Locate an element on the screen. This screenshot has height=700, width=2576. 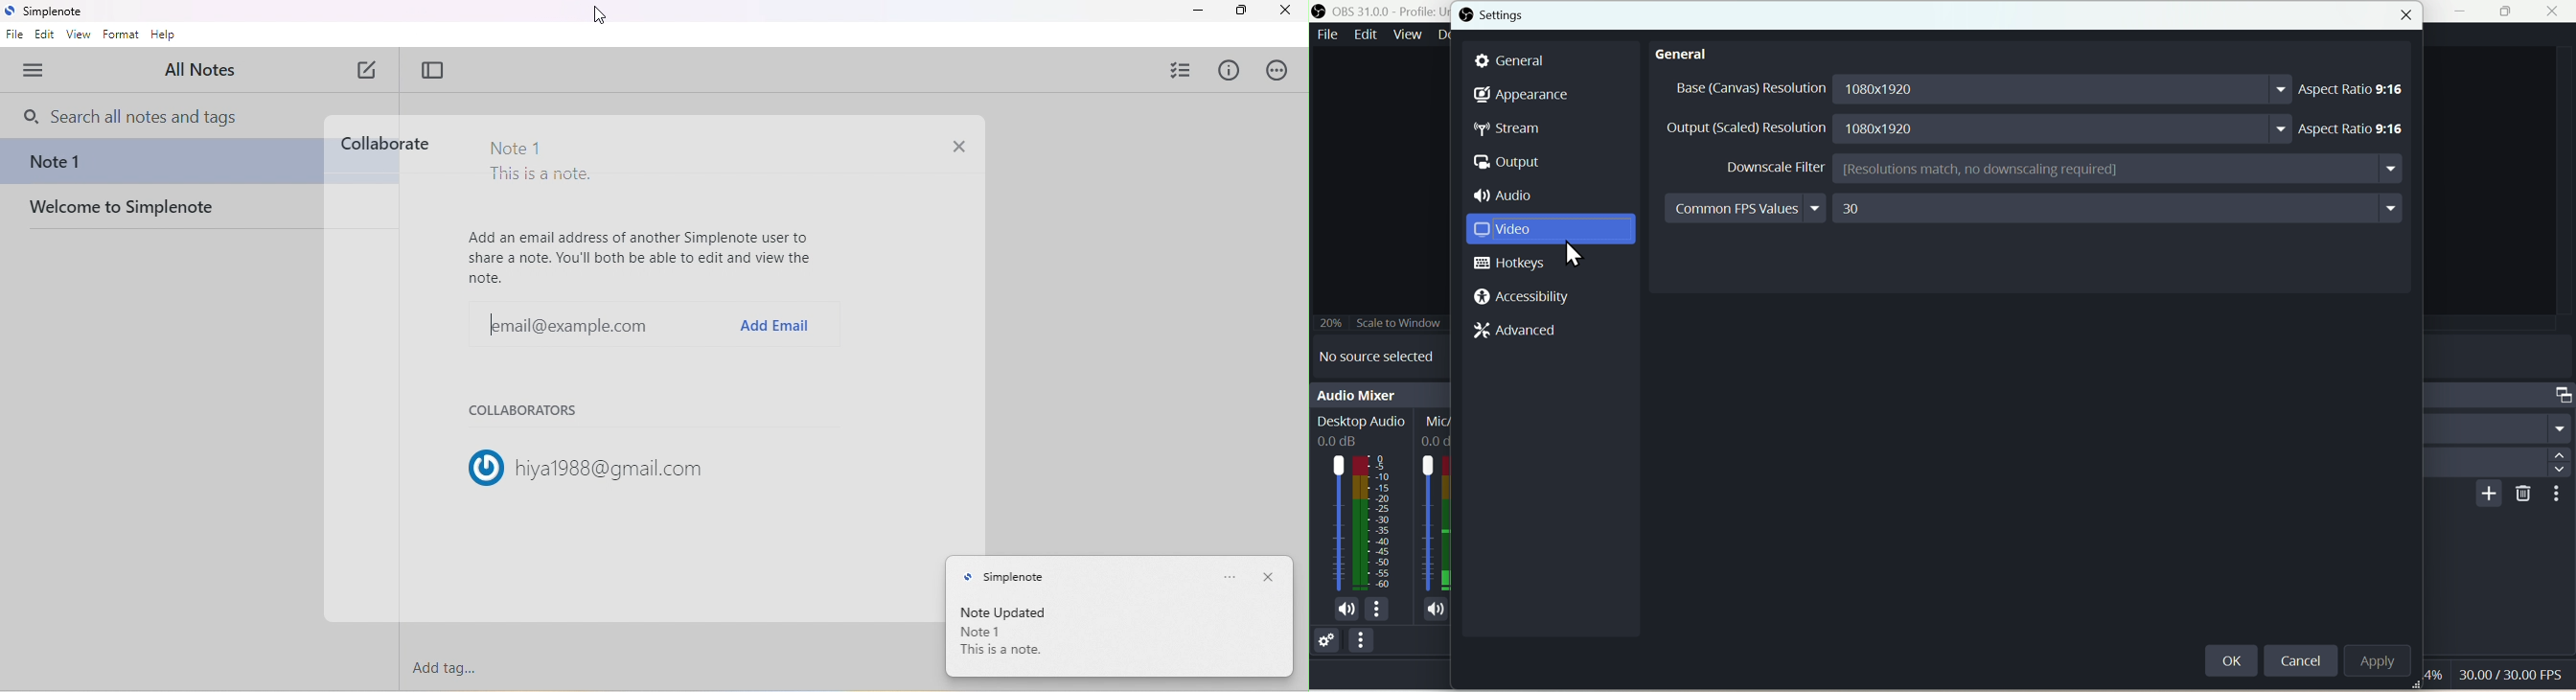
close is located at coordinates (1284, 12).